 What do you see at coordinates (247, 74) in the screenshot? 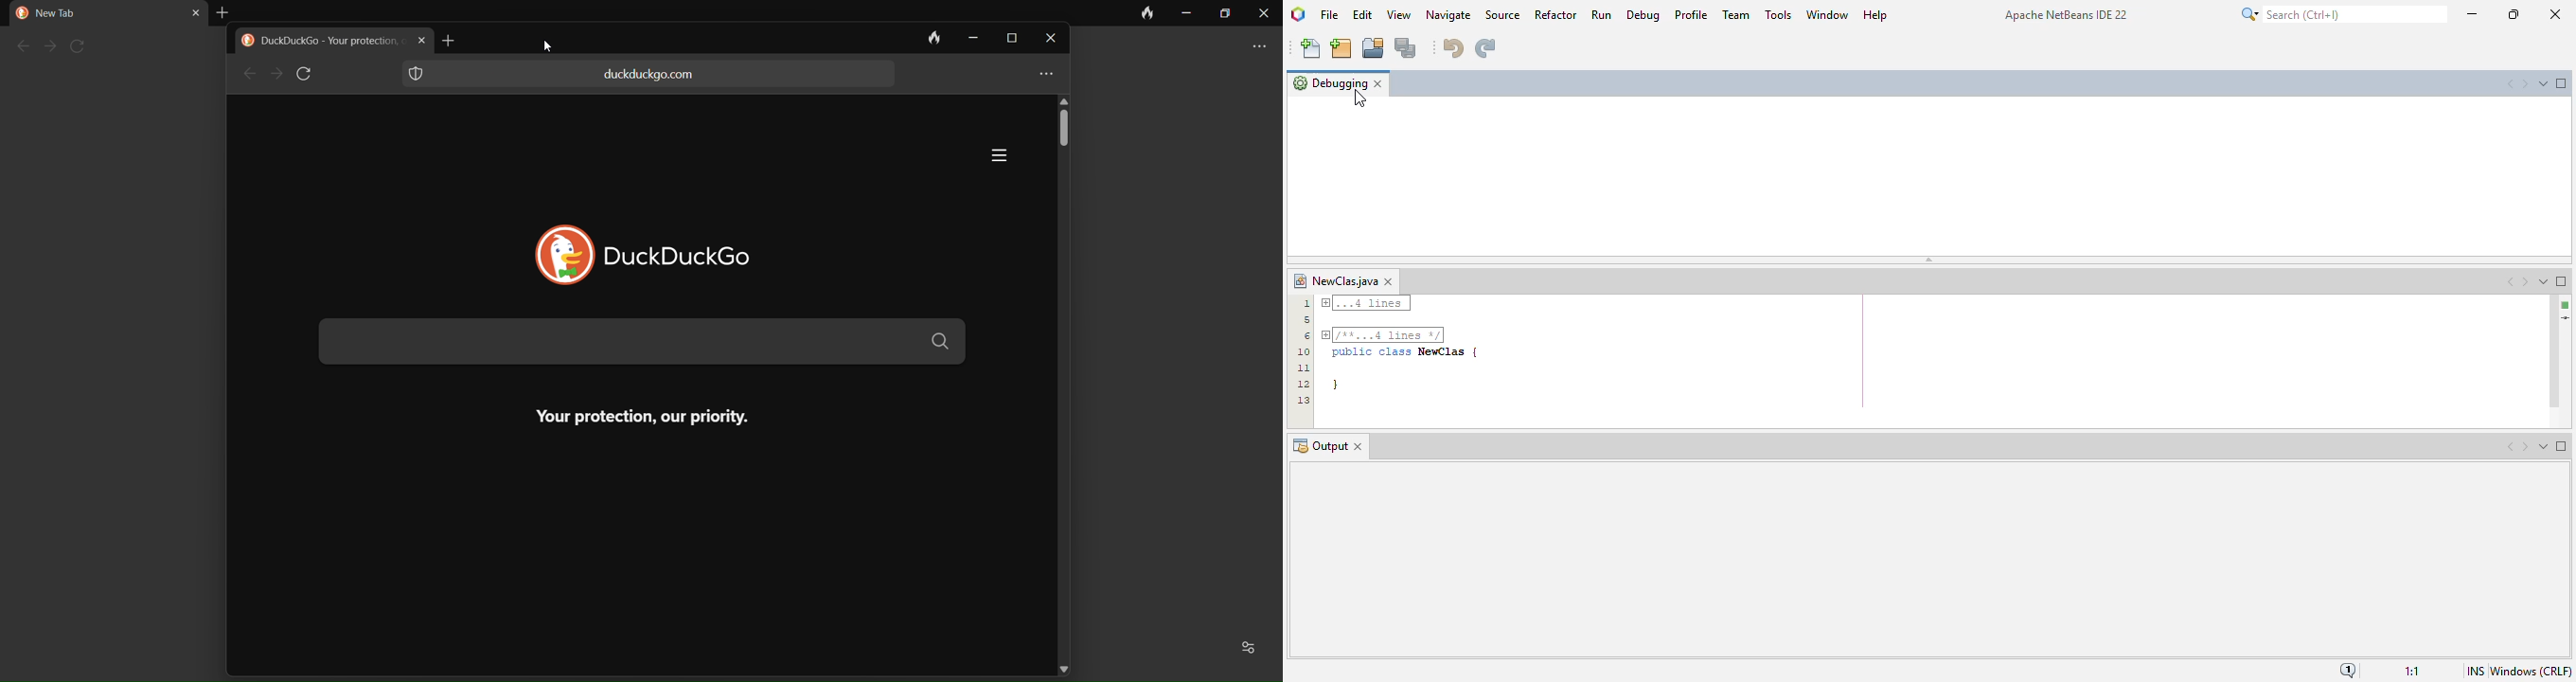
I see `back` at bounding box center [247, 74].